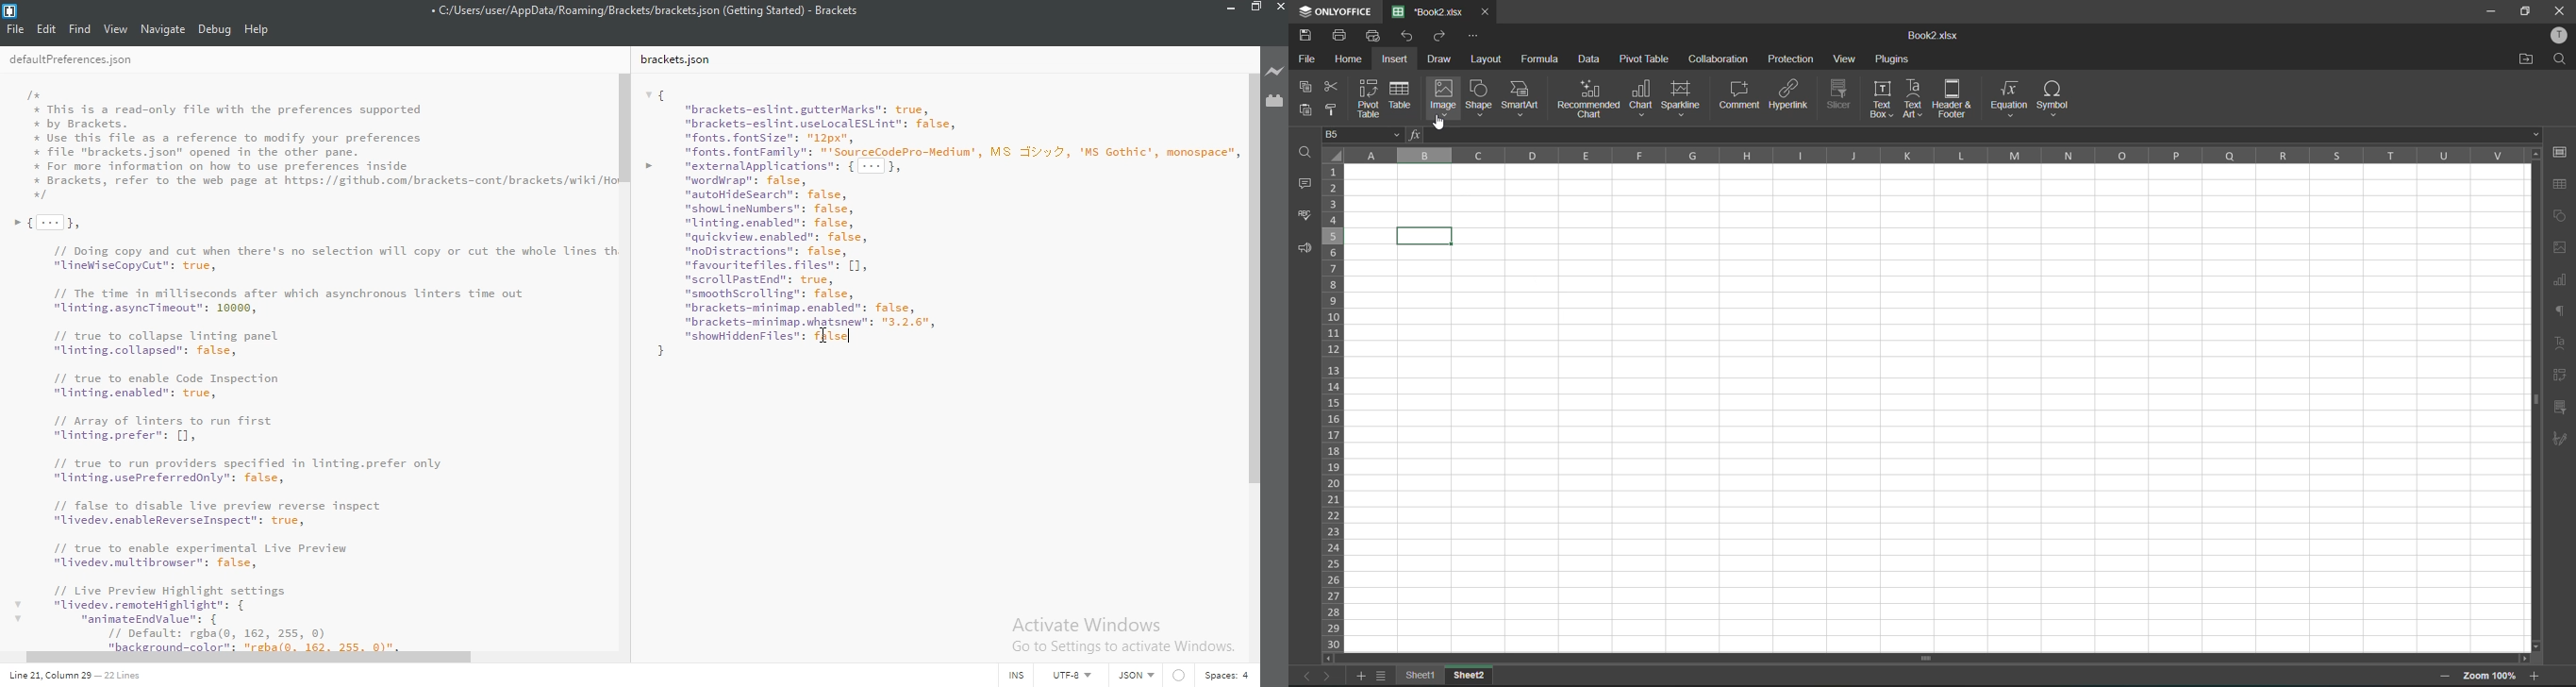 The image size is (2576, 700). I want to click on open location, so click(2521, 60).